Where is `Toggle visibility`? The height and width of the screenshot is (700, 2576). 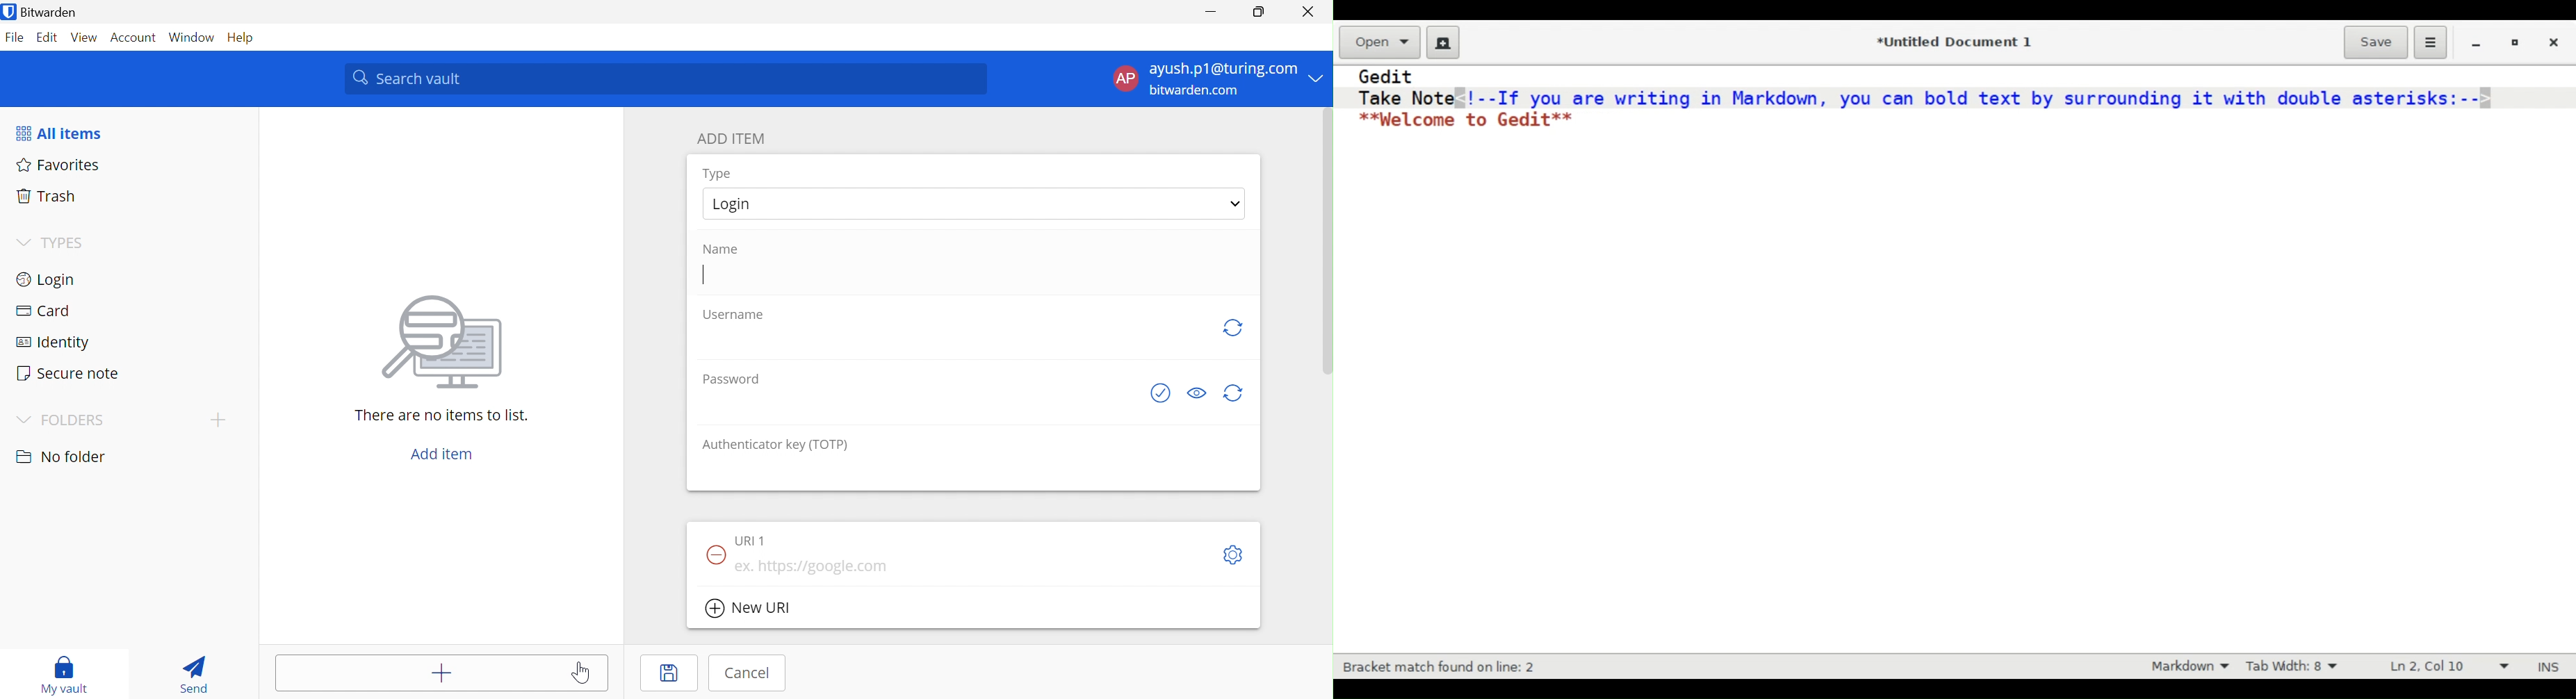 Toggle visibility is located at coordinates (1197, 393).